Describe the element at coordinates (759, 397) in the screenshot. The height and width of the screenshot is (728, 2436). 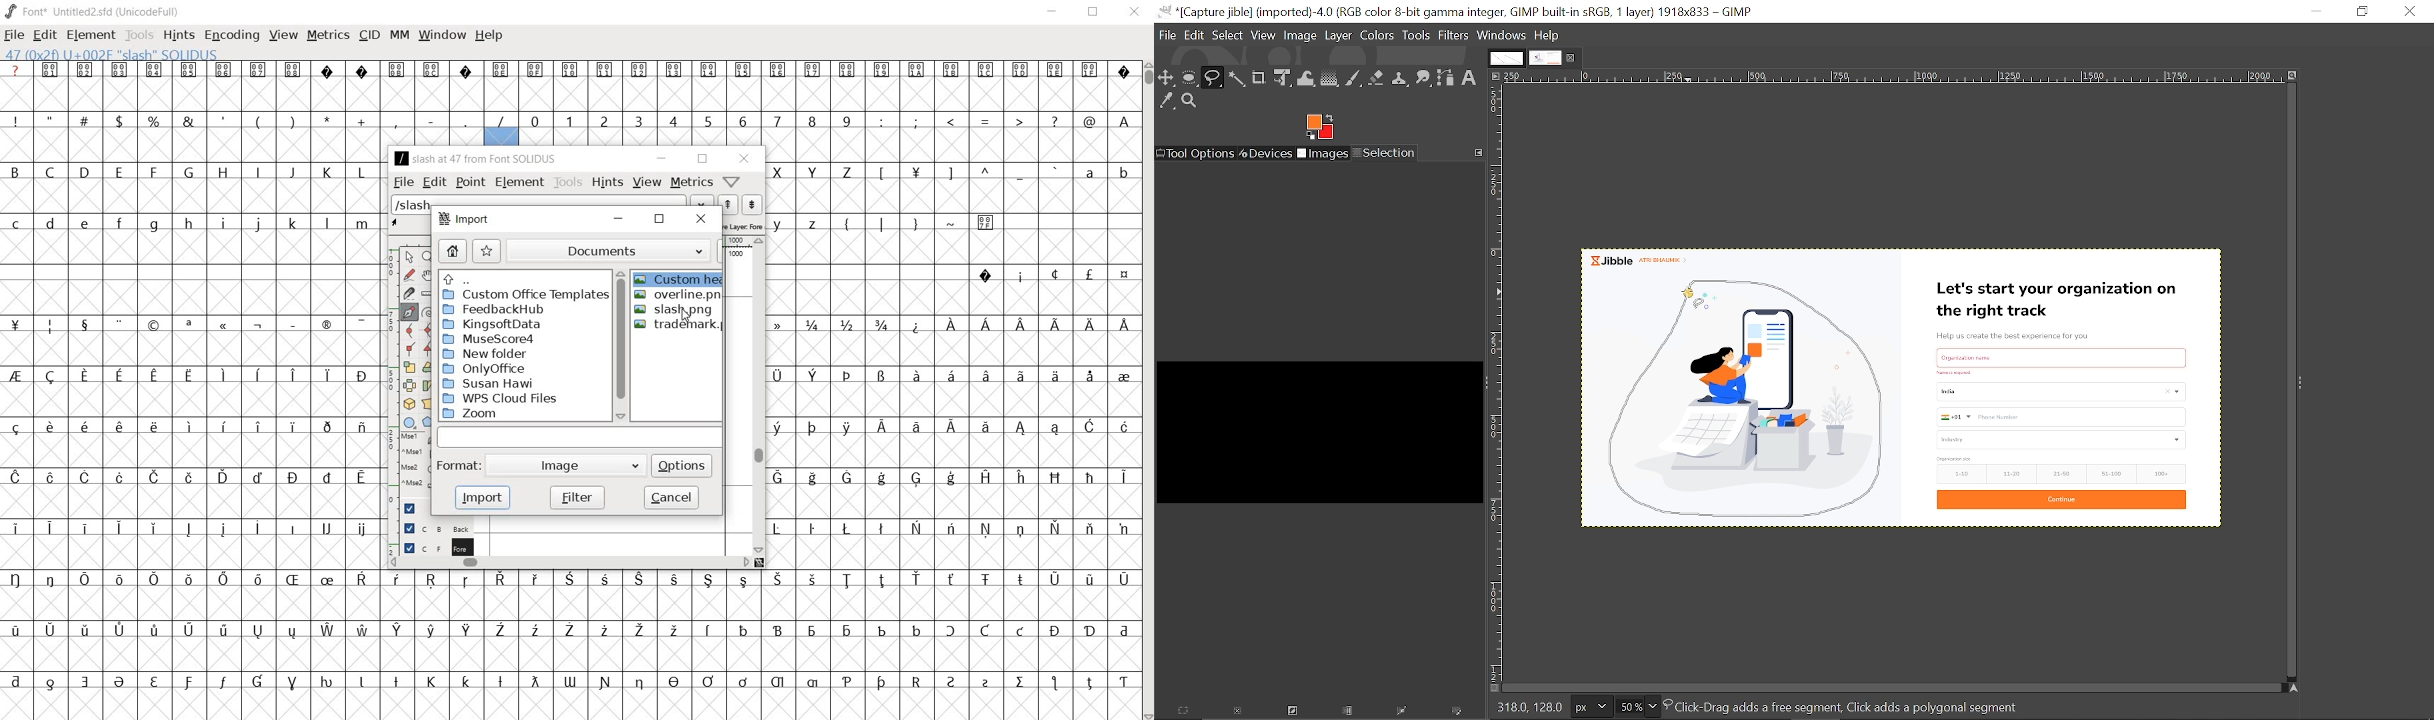
I see `scrollbar` at that location.